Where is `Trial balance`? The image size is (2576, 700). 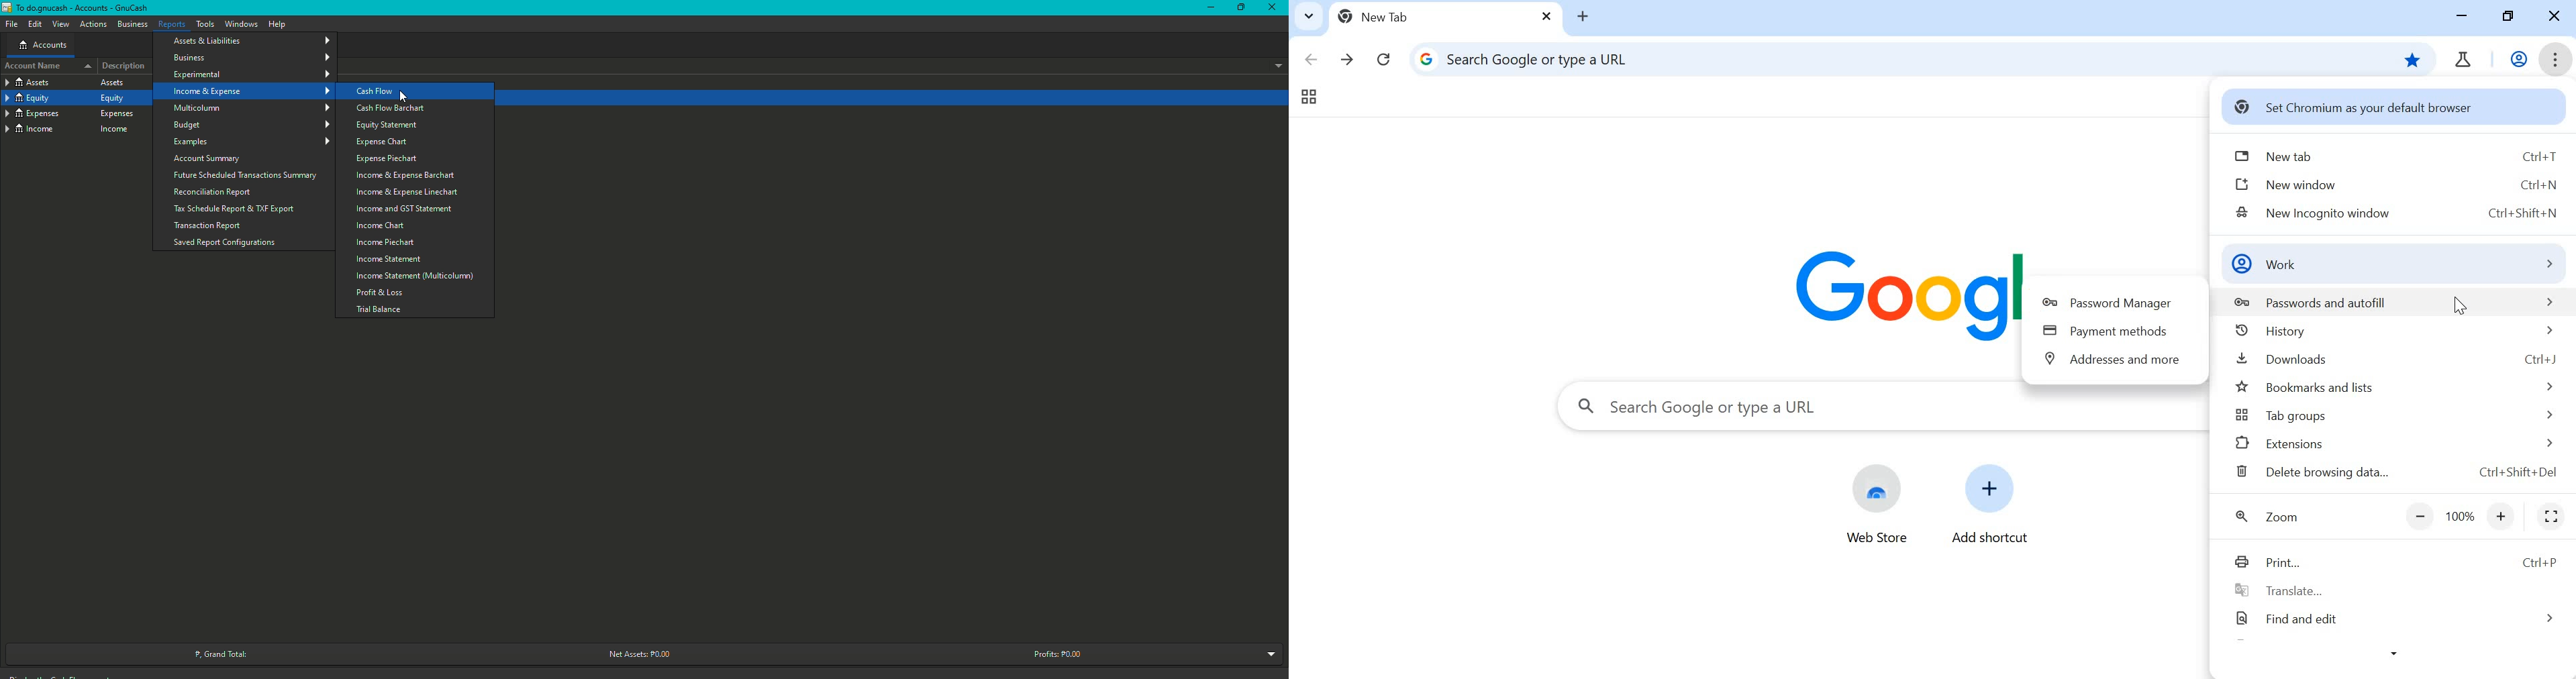 Trial balance is located at coordinates (379, 309).